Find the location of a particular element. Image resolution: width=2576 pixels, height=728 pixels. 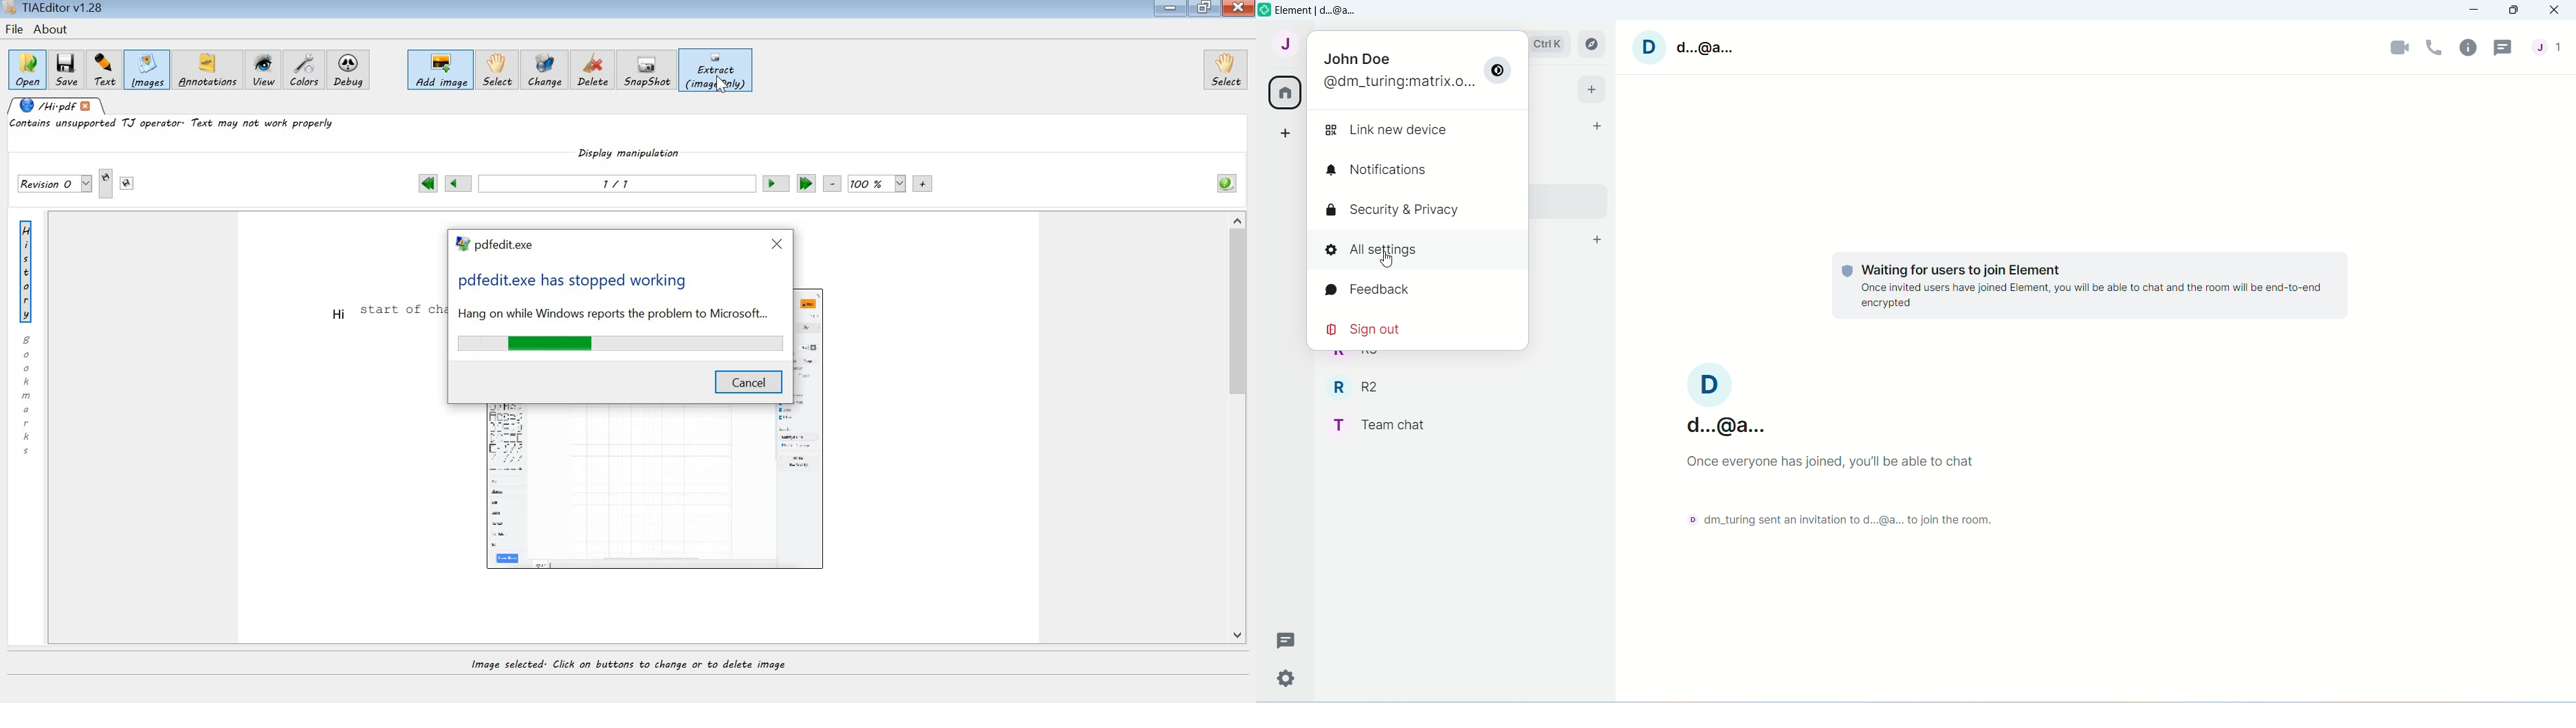

Search bar is located at coordinates (1554, 43).